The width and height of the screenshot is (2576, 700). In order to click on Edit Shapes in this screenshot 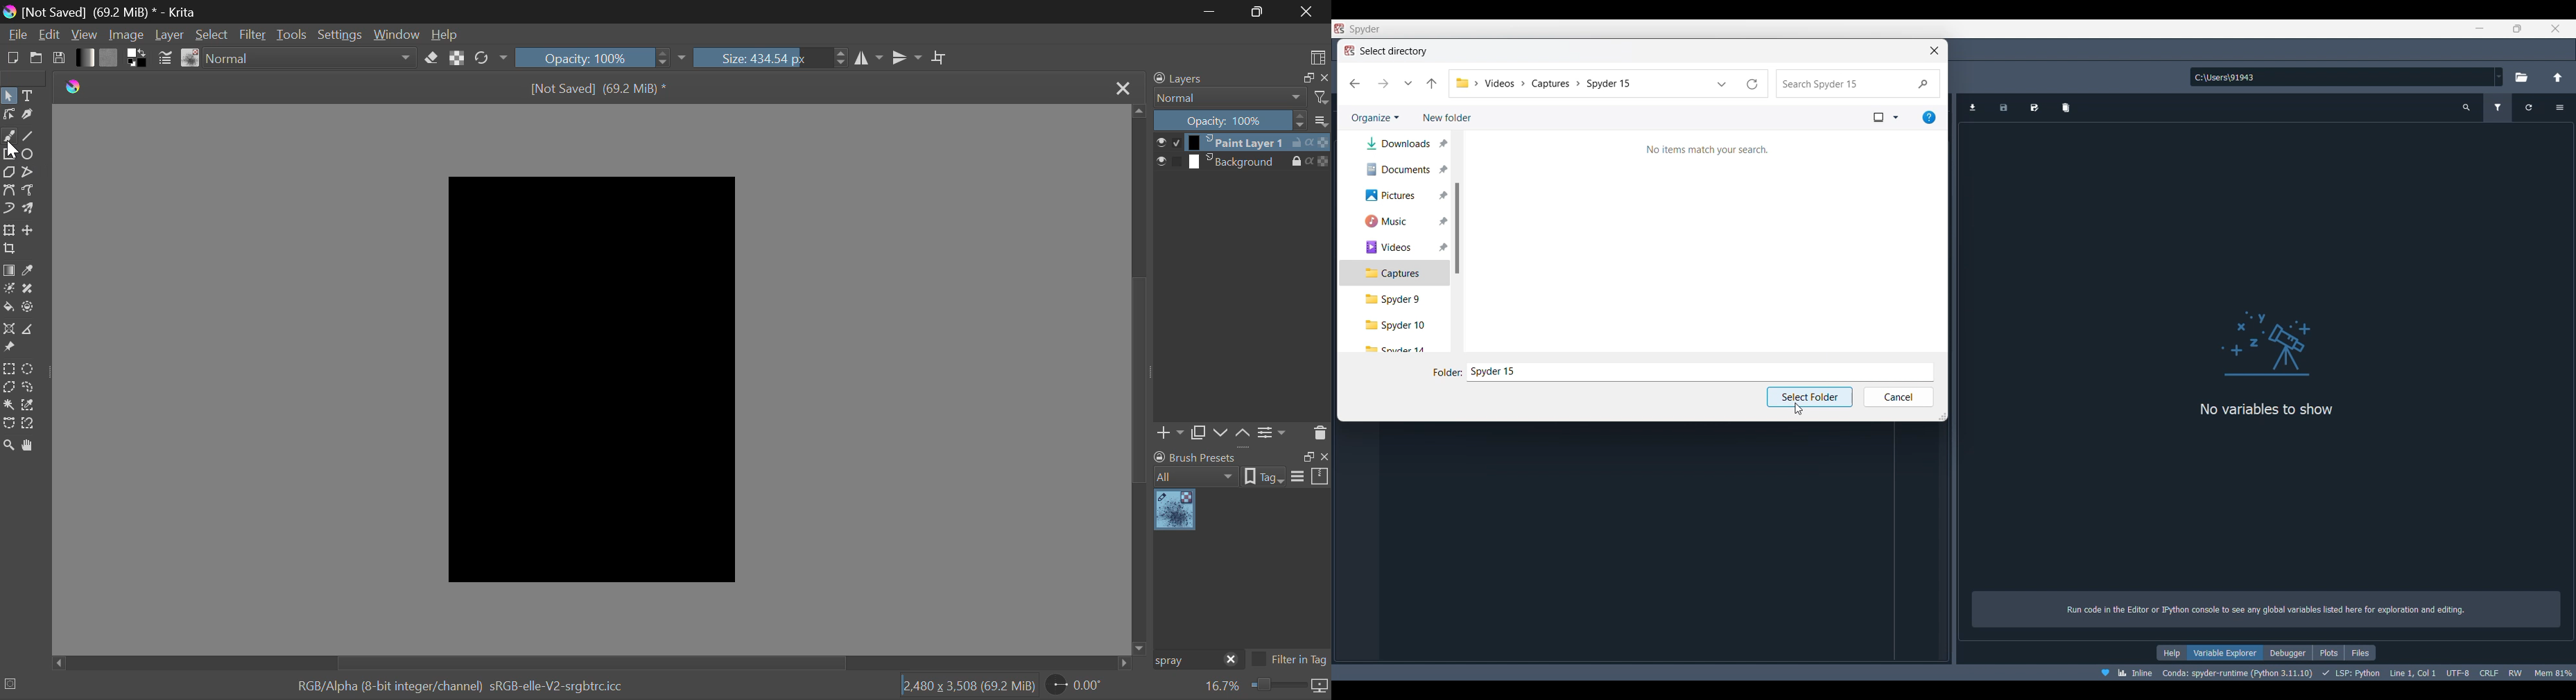, I will do `click(10, 114)`.